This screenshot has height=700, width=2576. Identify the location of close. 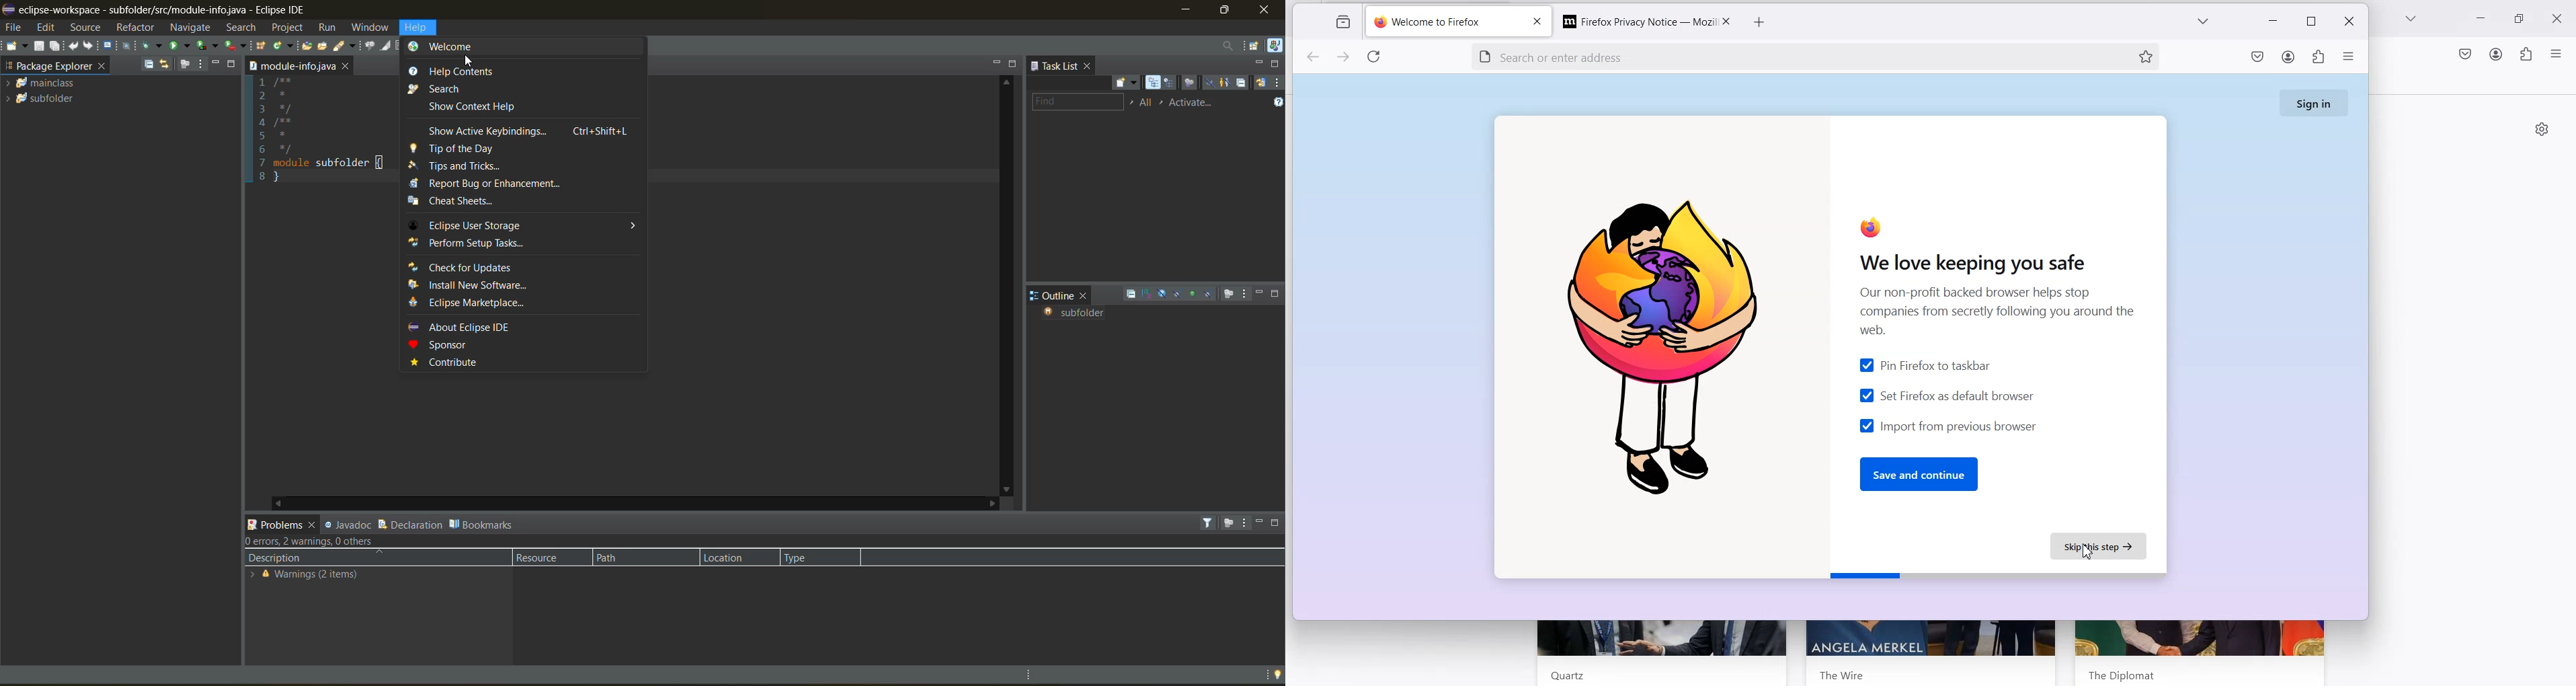
(1085, 295).